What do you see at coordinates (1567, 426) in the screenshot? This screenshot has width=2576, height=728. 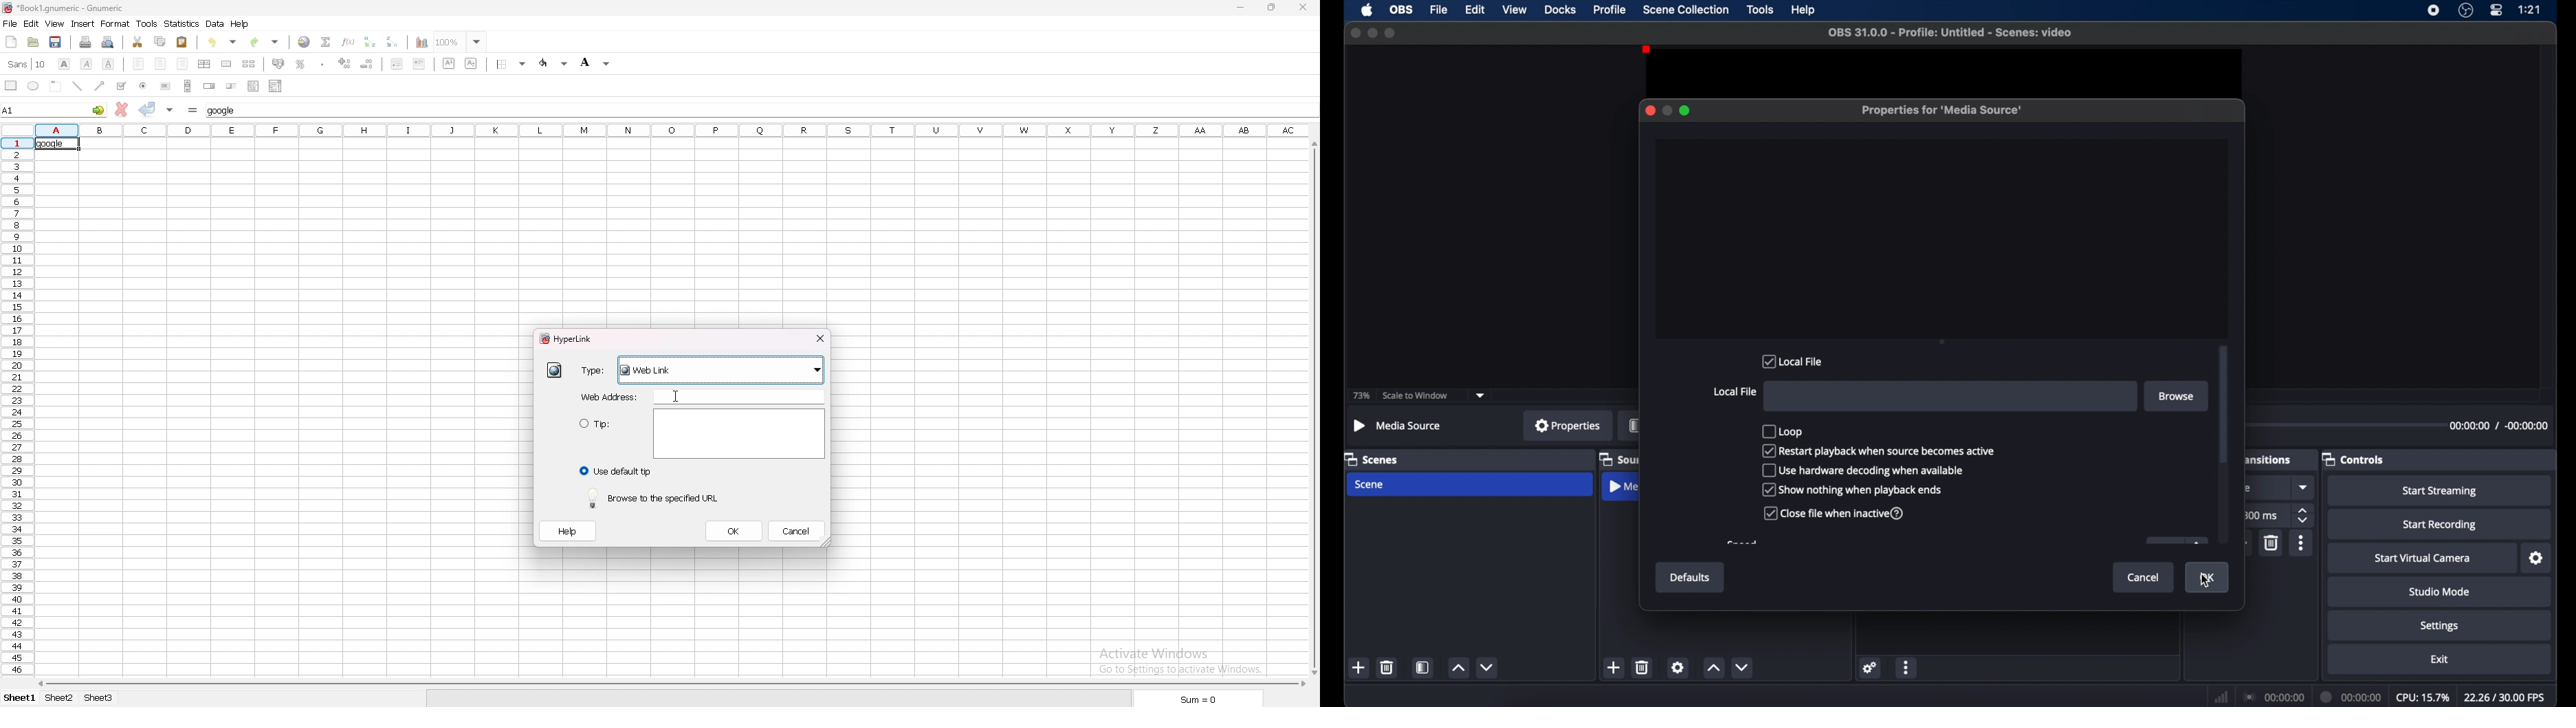 I see `properties` at bounding box center [1567, 426].